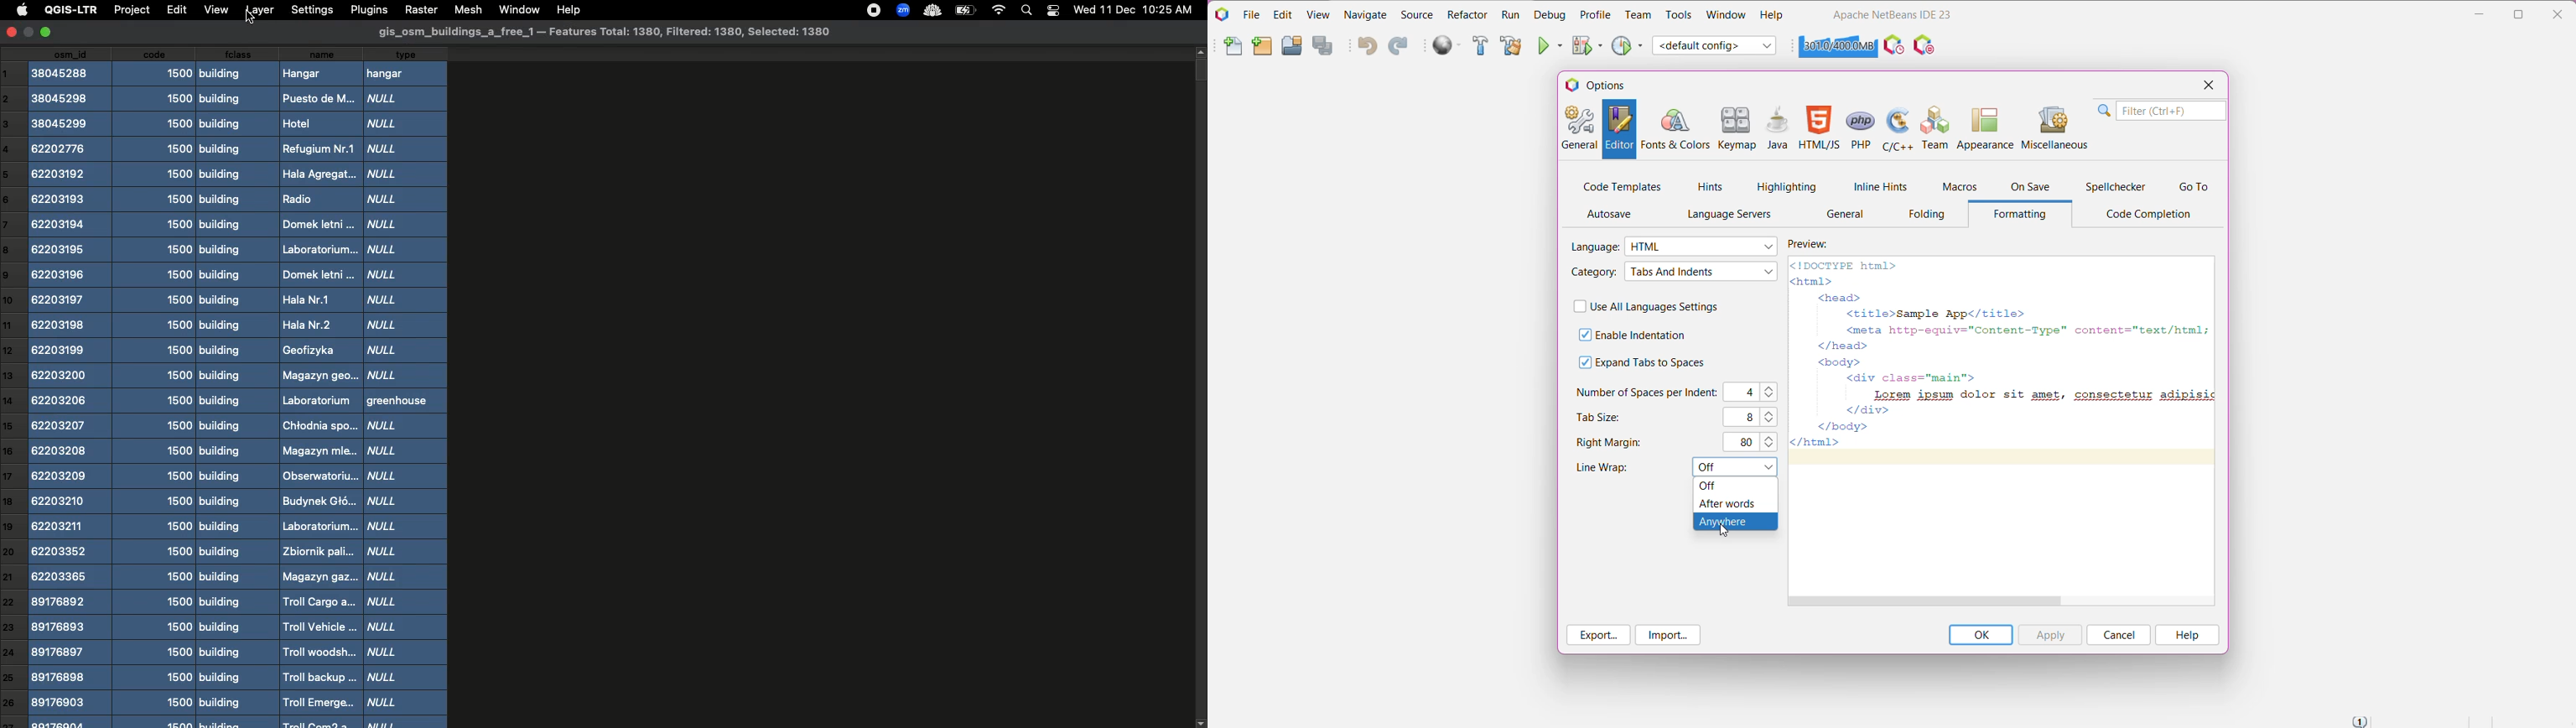 The image size is (2576, 728). Describe the element at coordinates (1221, 14) in the screenshot. I see `Application Logo` at that location.